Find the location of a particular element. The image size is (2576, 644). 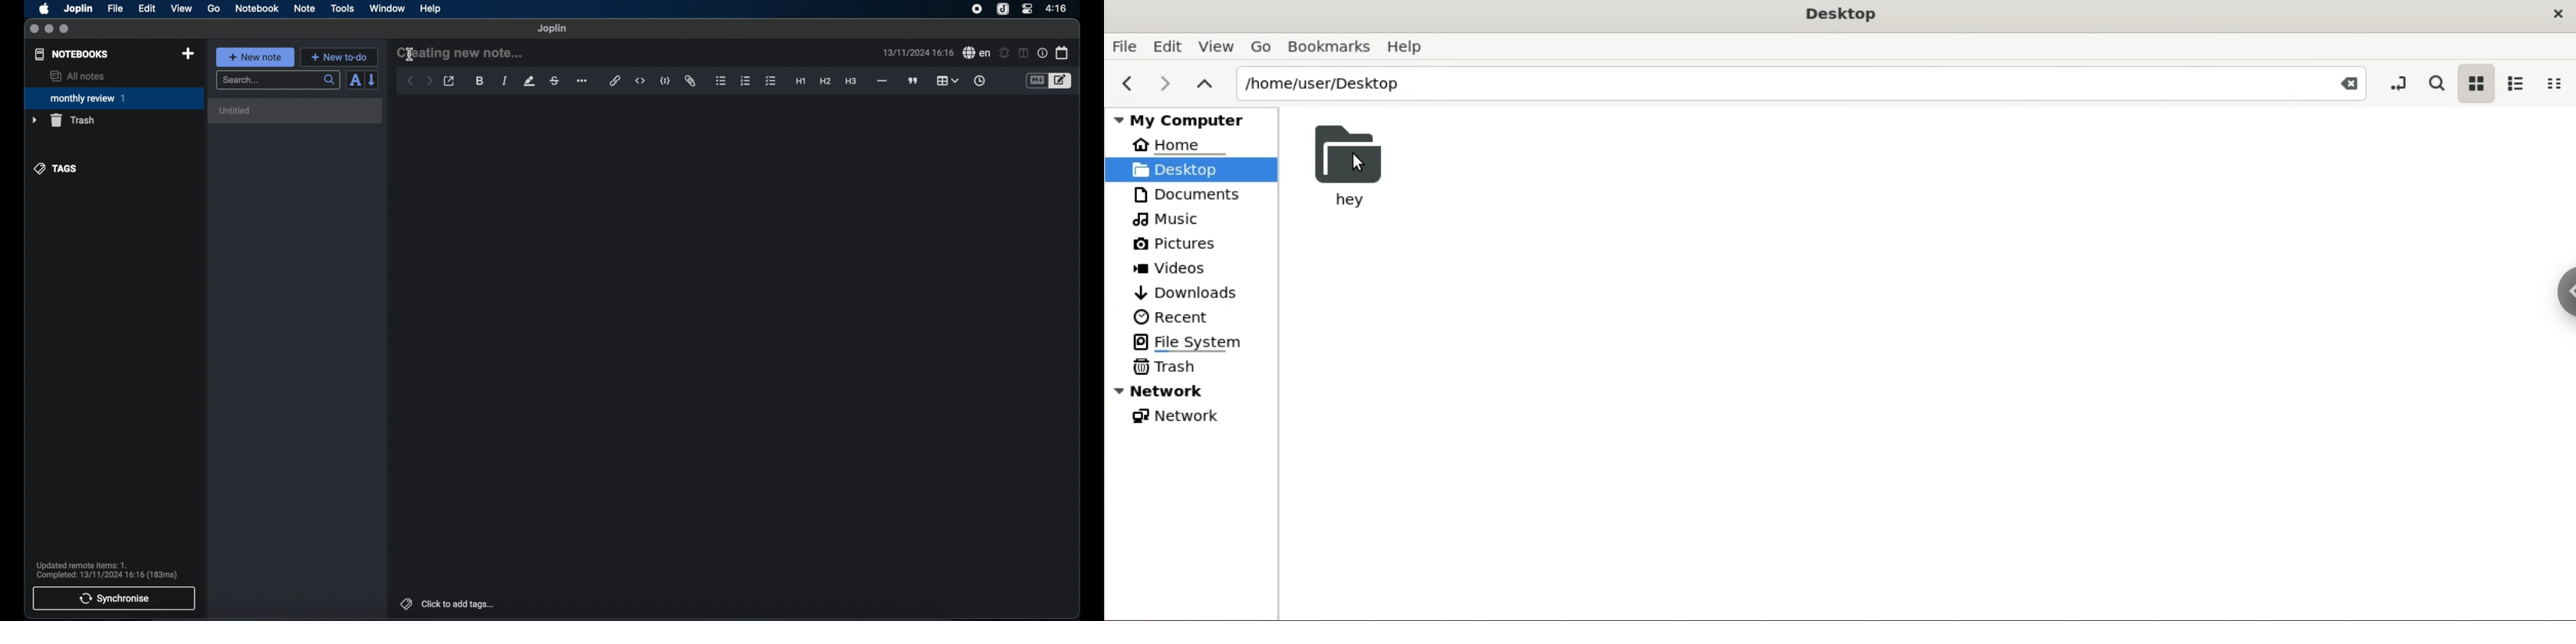

file is located at coordinates (115, 9).